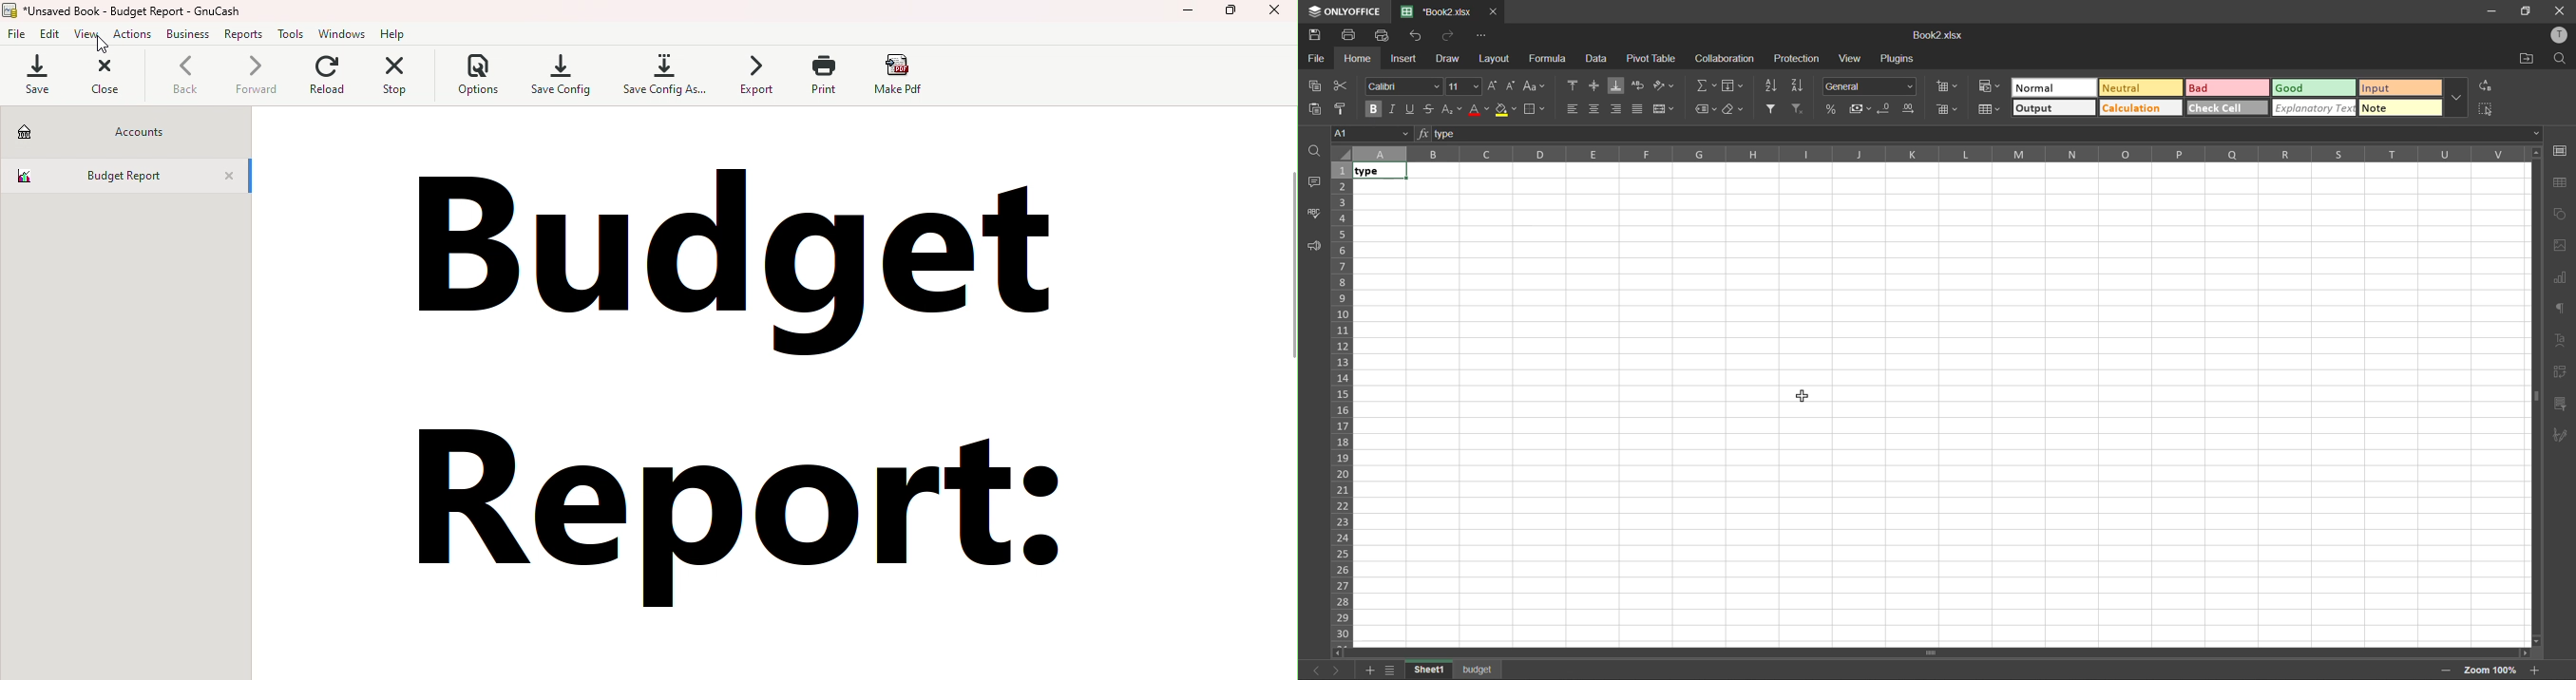 This screenshot has width=2576, height=700. Describe the element at coordinates (2560, 435) in the screenshot. I see `signature` at that location.